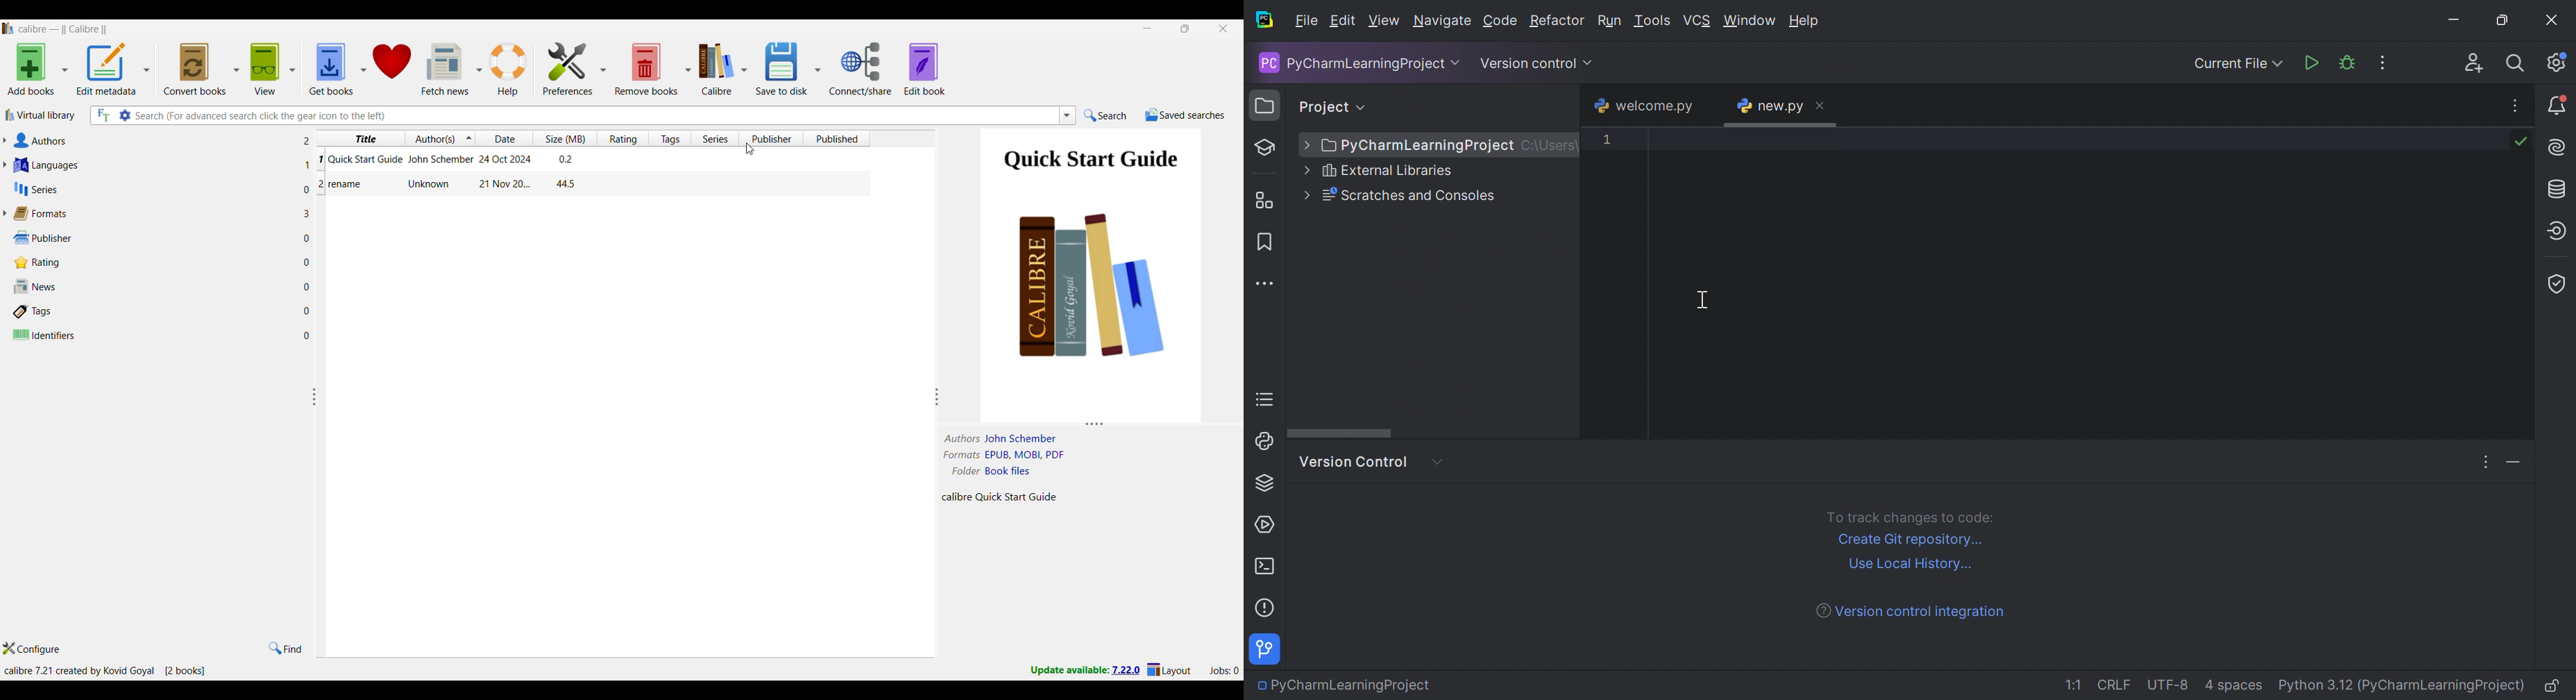 This screenshot has width=2576, height=700. Describe the element at coordinates (391, 69) in the screenshot. I see `Donate to software` at that location.